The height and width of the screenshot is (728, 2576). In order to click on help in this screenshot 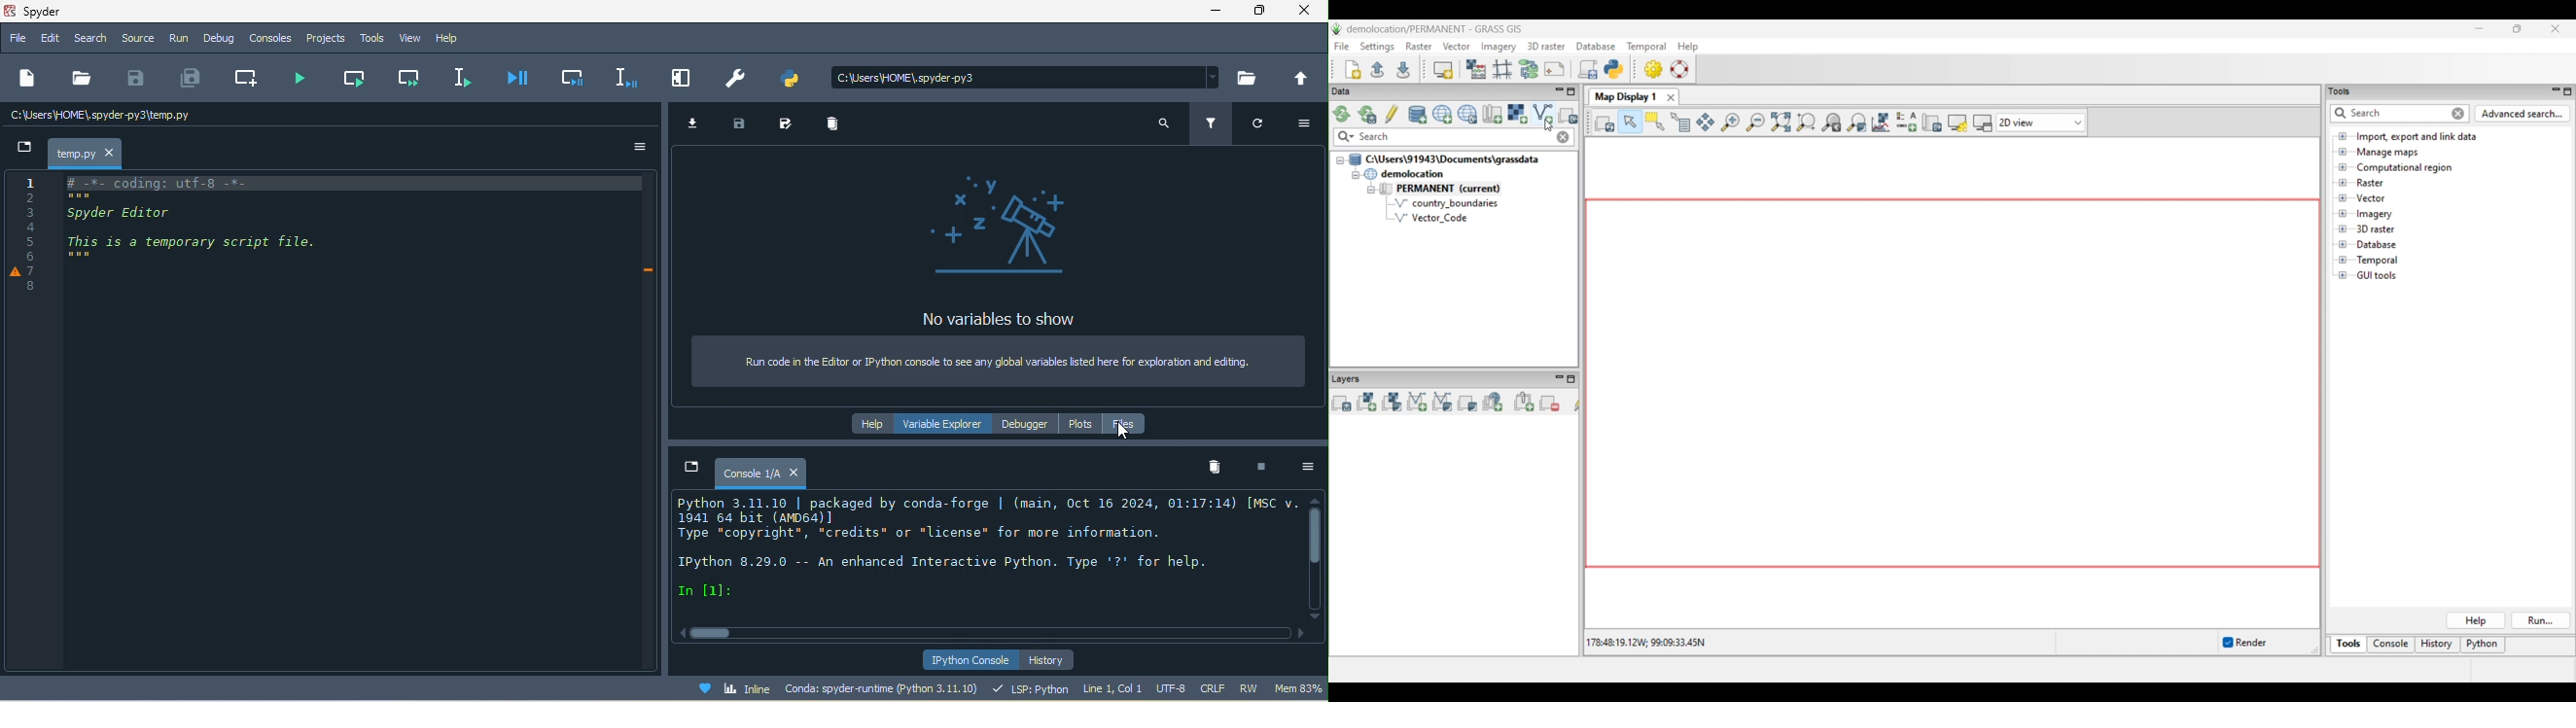, I will do `click(868, 425)`.